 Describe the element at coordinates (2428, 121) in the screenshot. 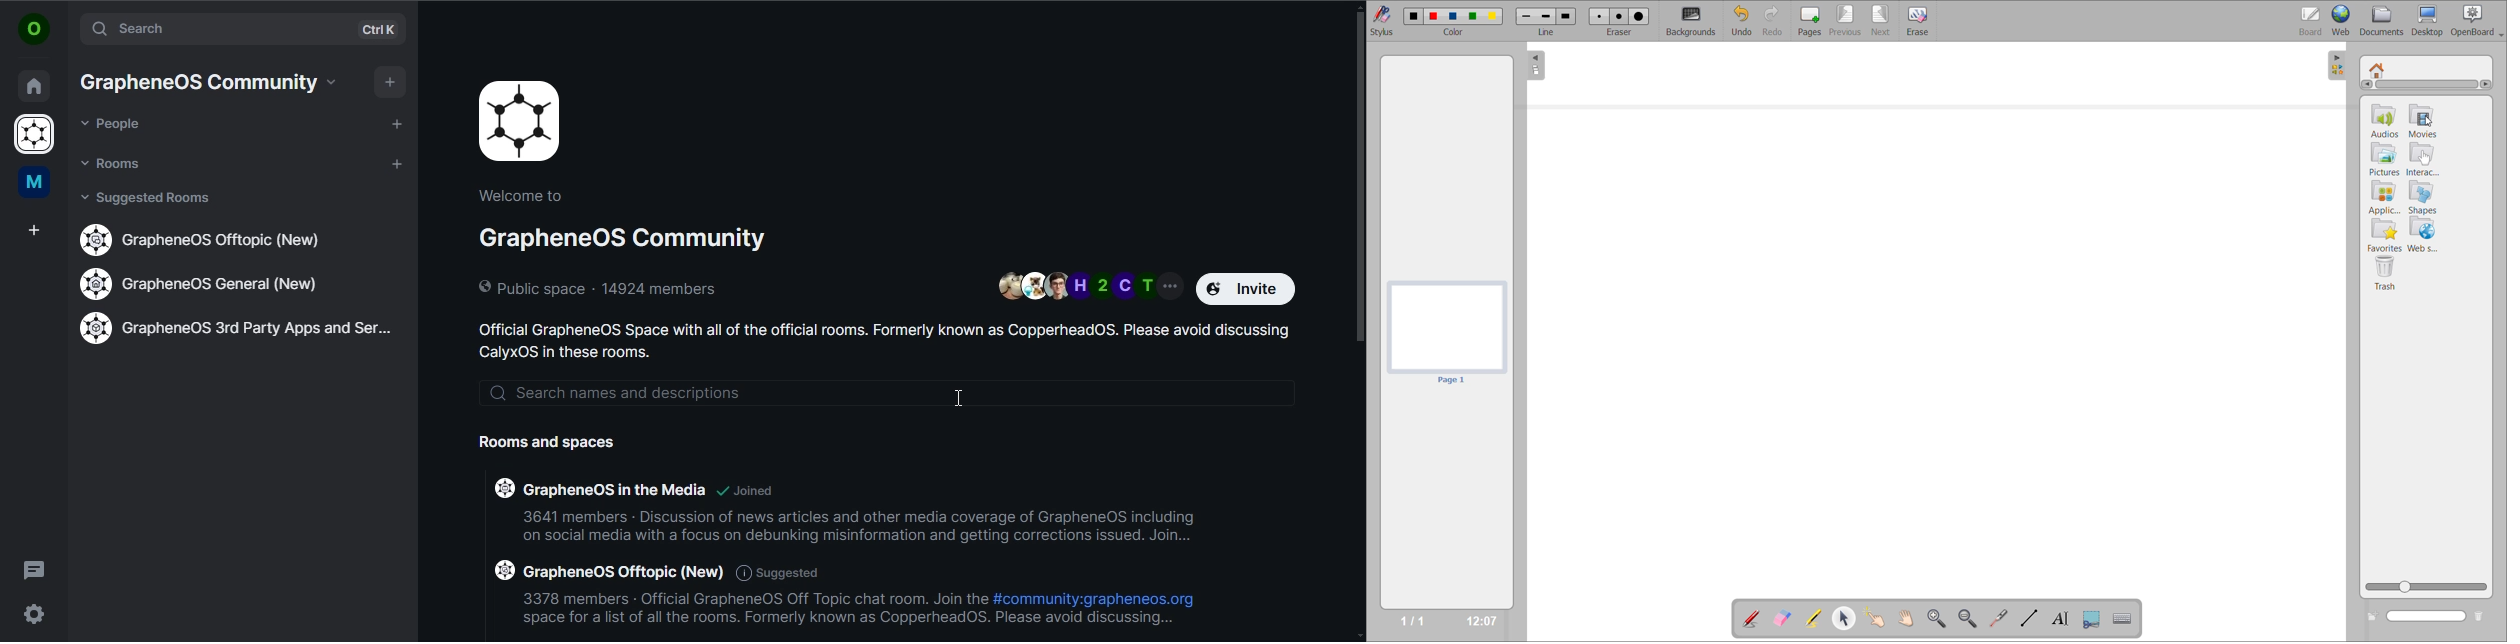

I see `cursor` at that location.